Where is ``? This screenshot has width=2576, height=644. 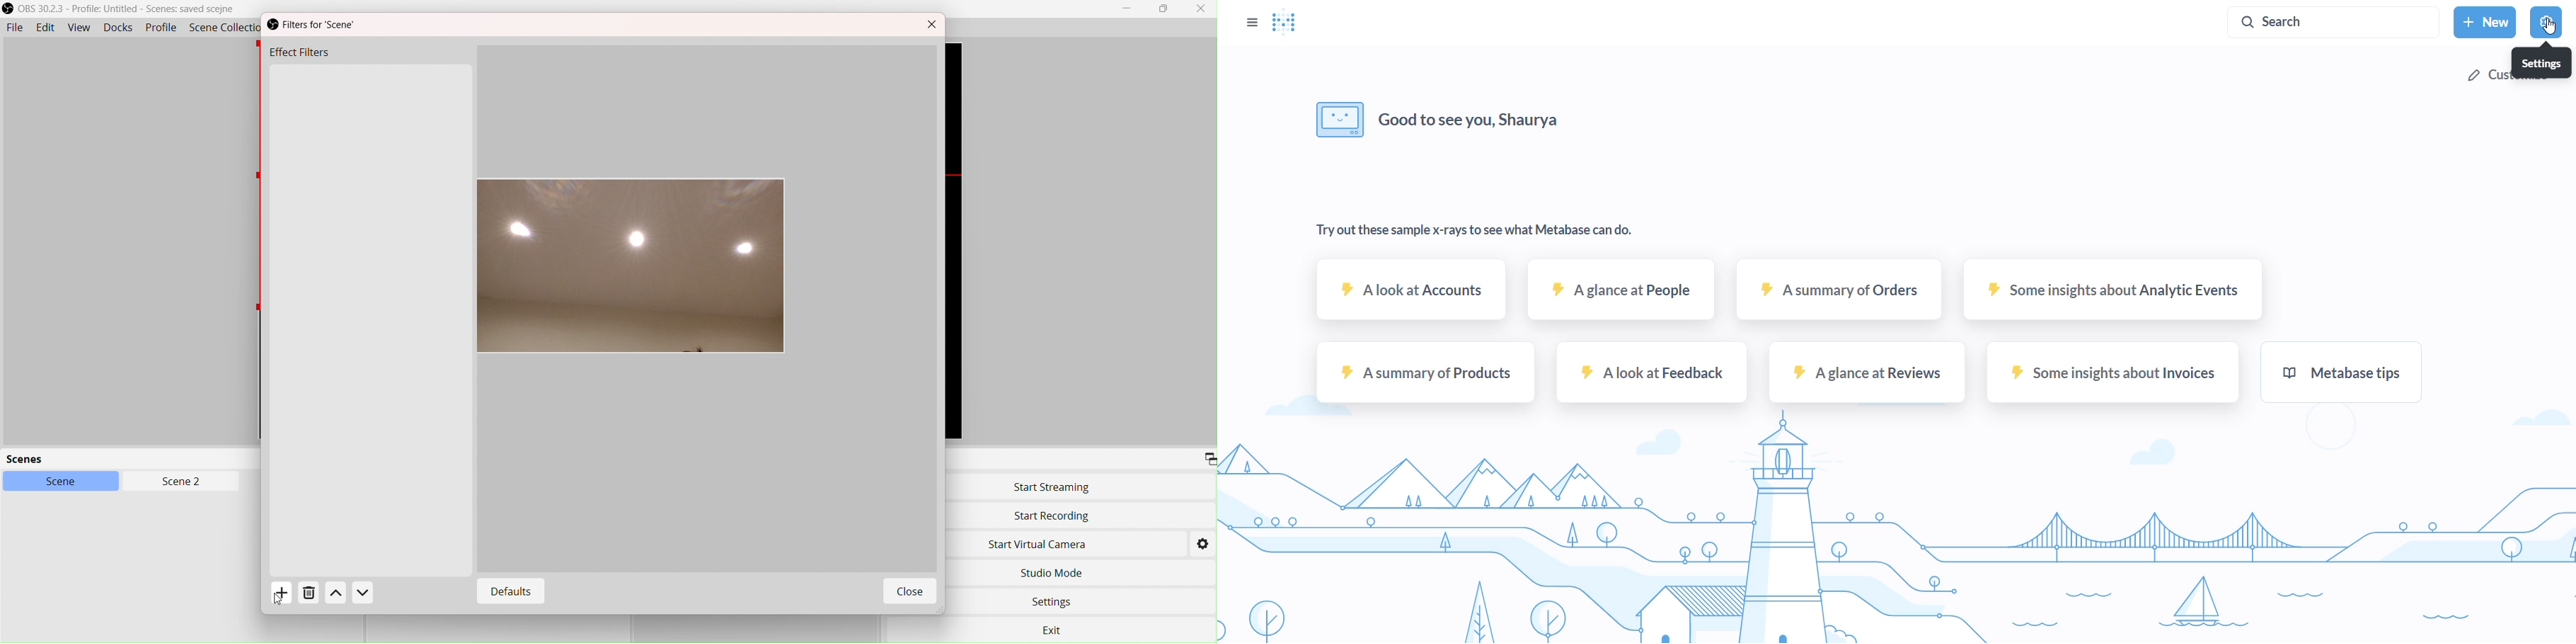  is located at coordinates (145, 9).